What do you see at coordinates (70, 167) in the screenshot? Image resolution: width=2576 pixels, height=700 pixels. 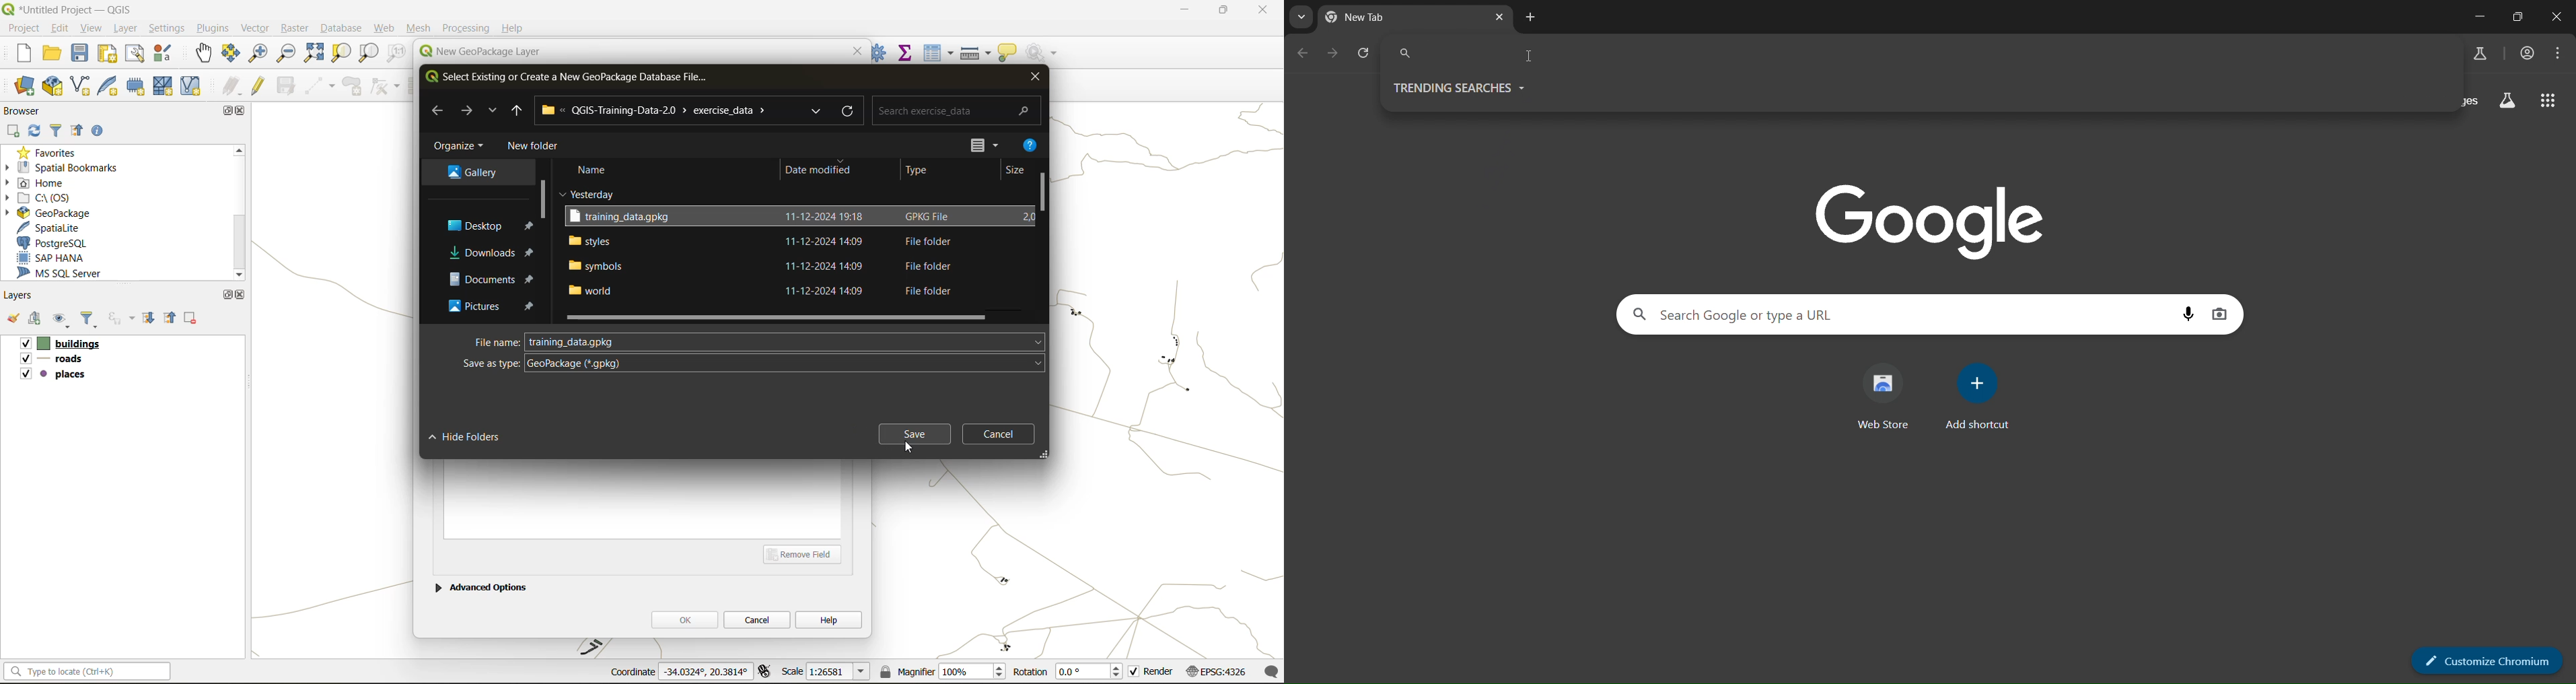 I see `spatial bookmarks` at bounding box center [70, 167].